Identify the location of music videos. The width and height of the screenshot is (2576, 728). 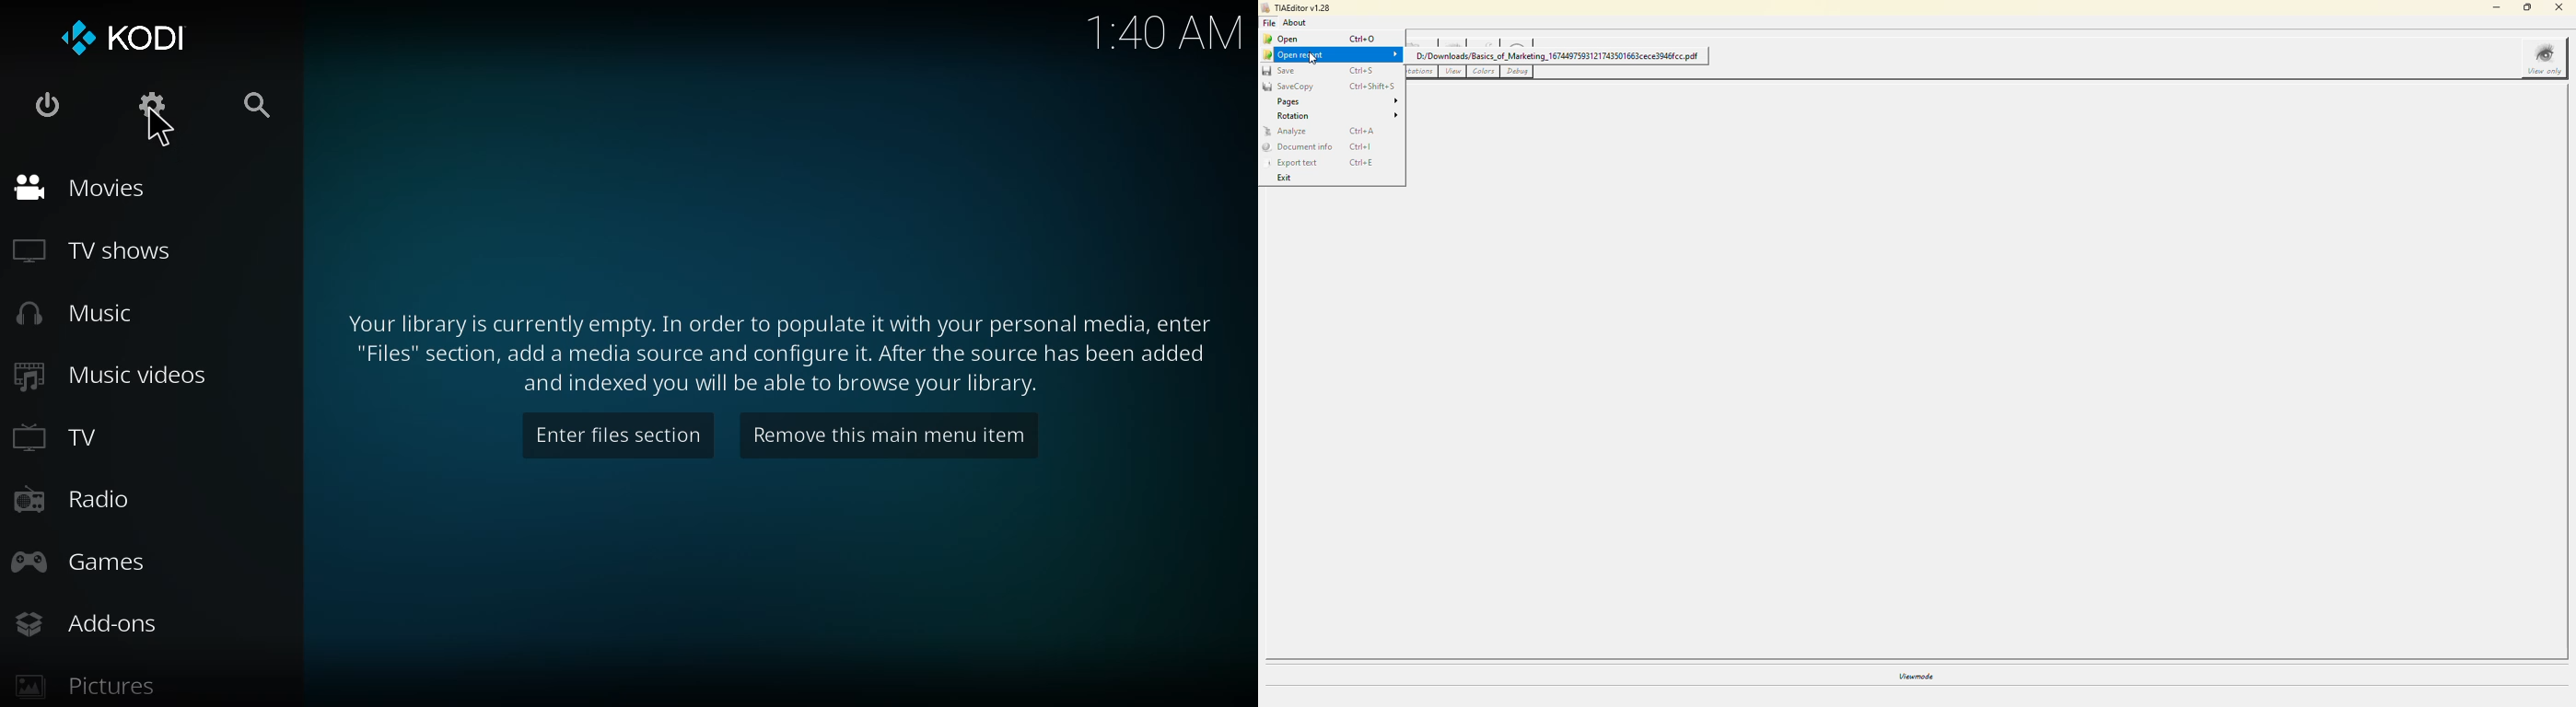
(114, 373).